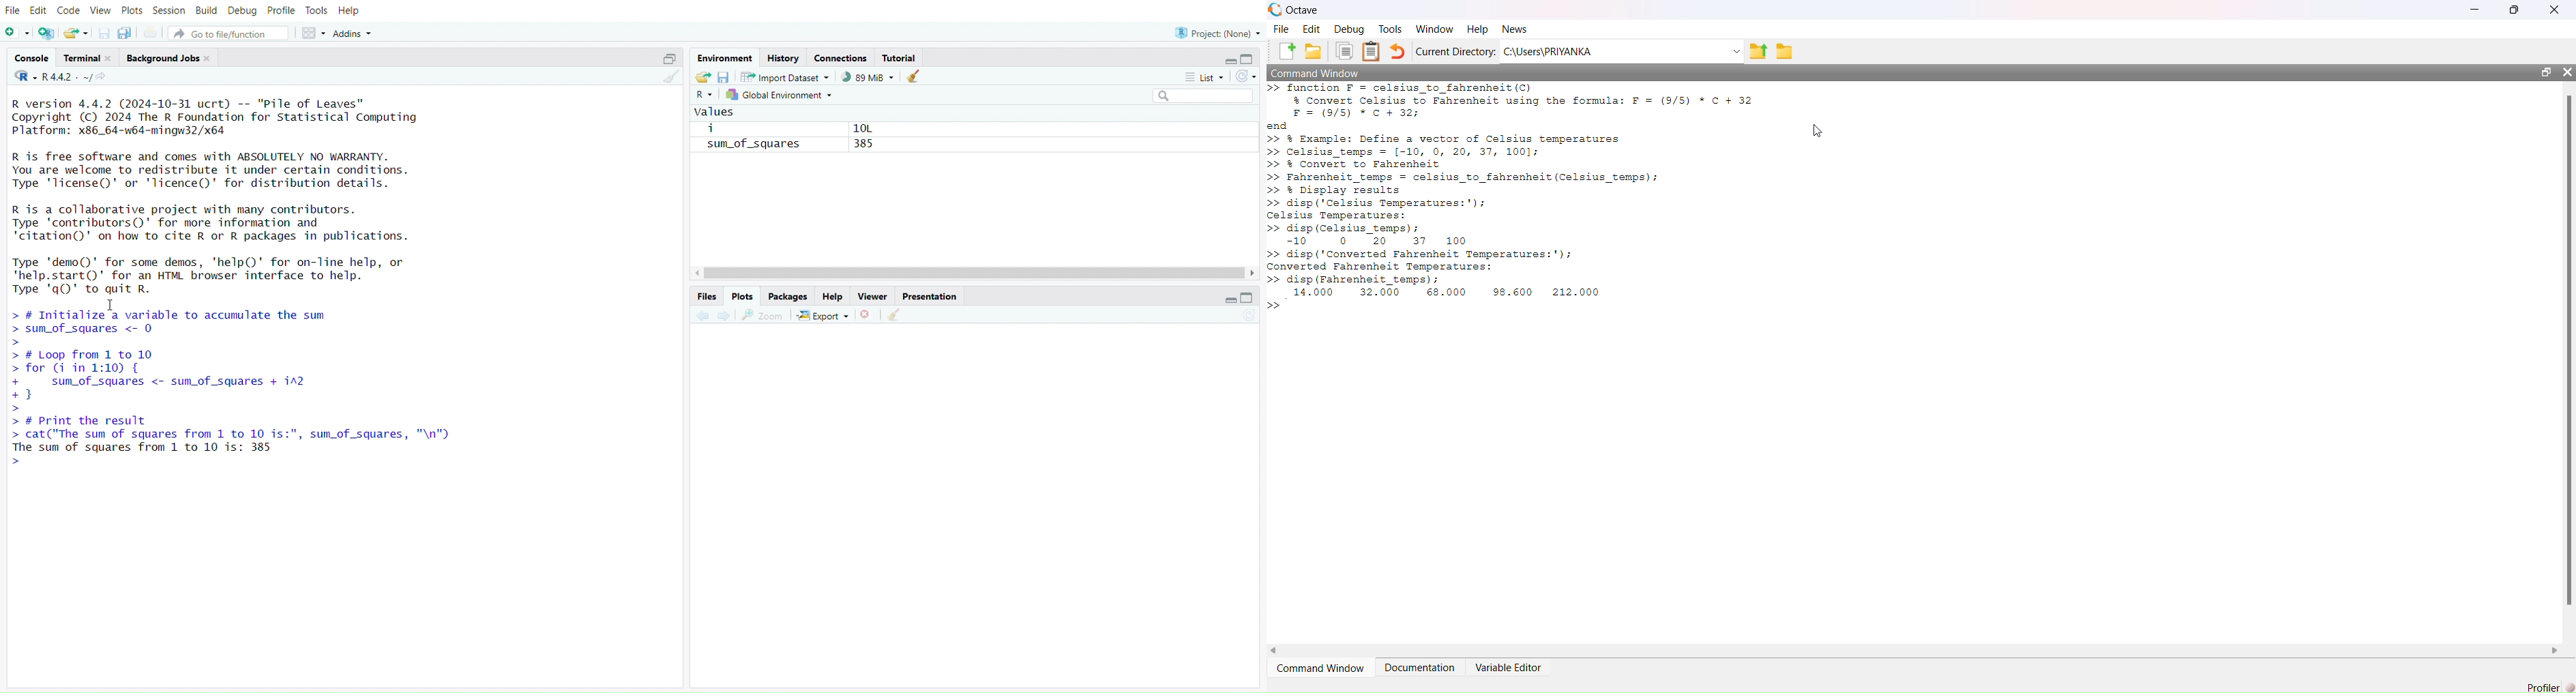 Image resolution: width=2576 pixels, height=700 pixels. Describe the element at coordinates (317, 11) in the screenshot. I see `tools` at that location.